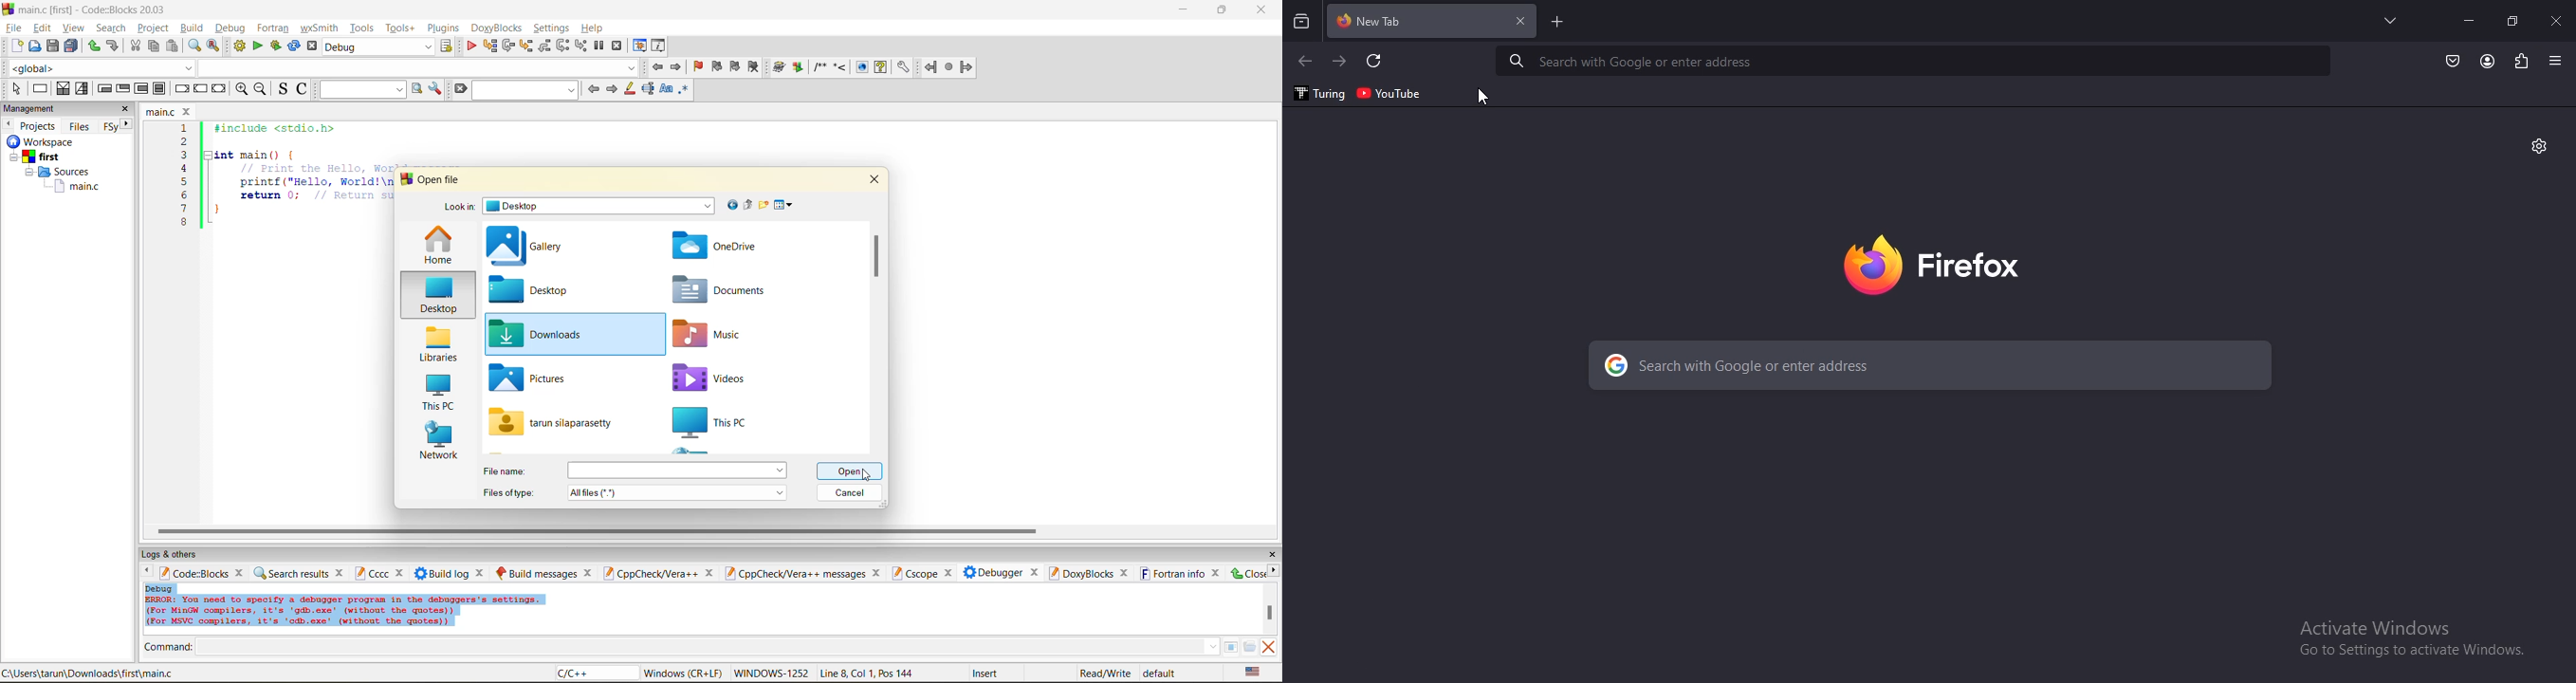 The image size is (2576, 700). Describe the element at coordinates (220, 90) in the screenshot. I see `return instruction` at that location.